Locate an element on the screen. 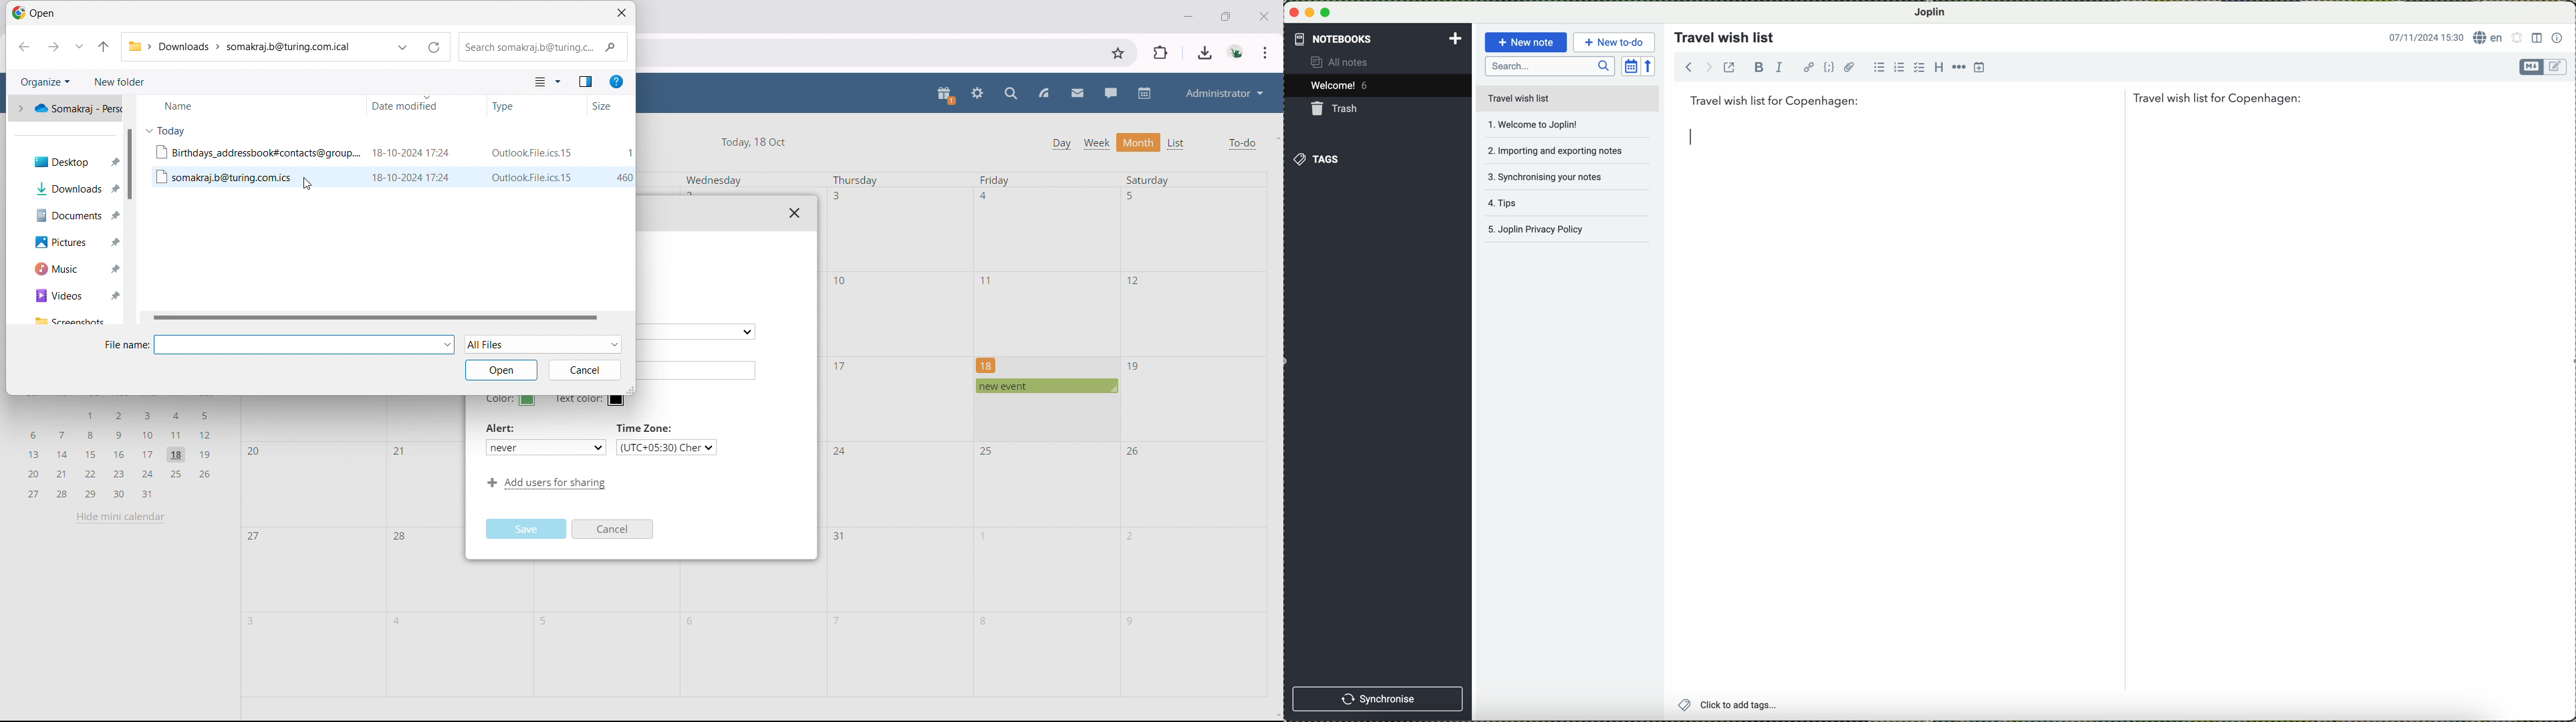 This screenshot has height=728, width=2576. close is located at coordinates (622, 13).